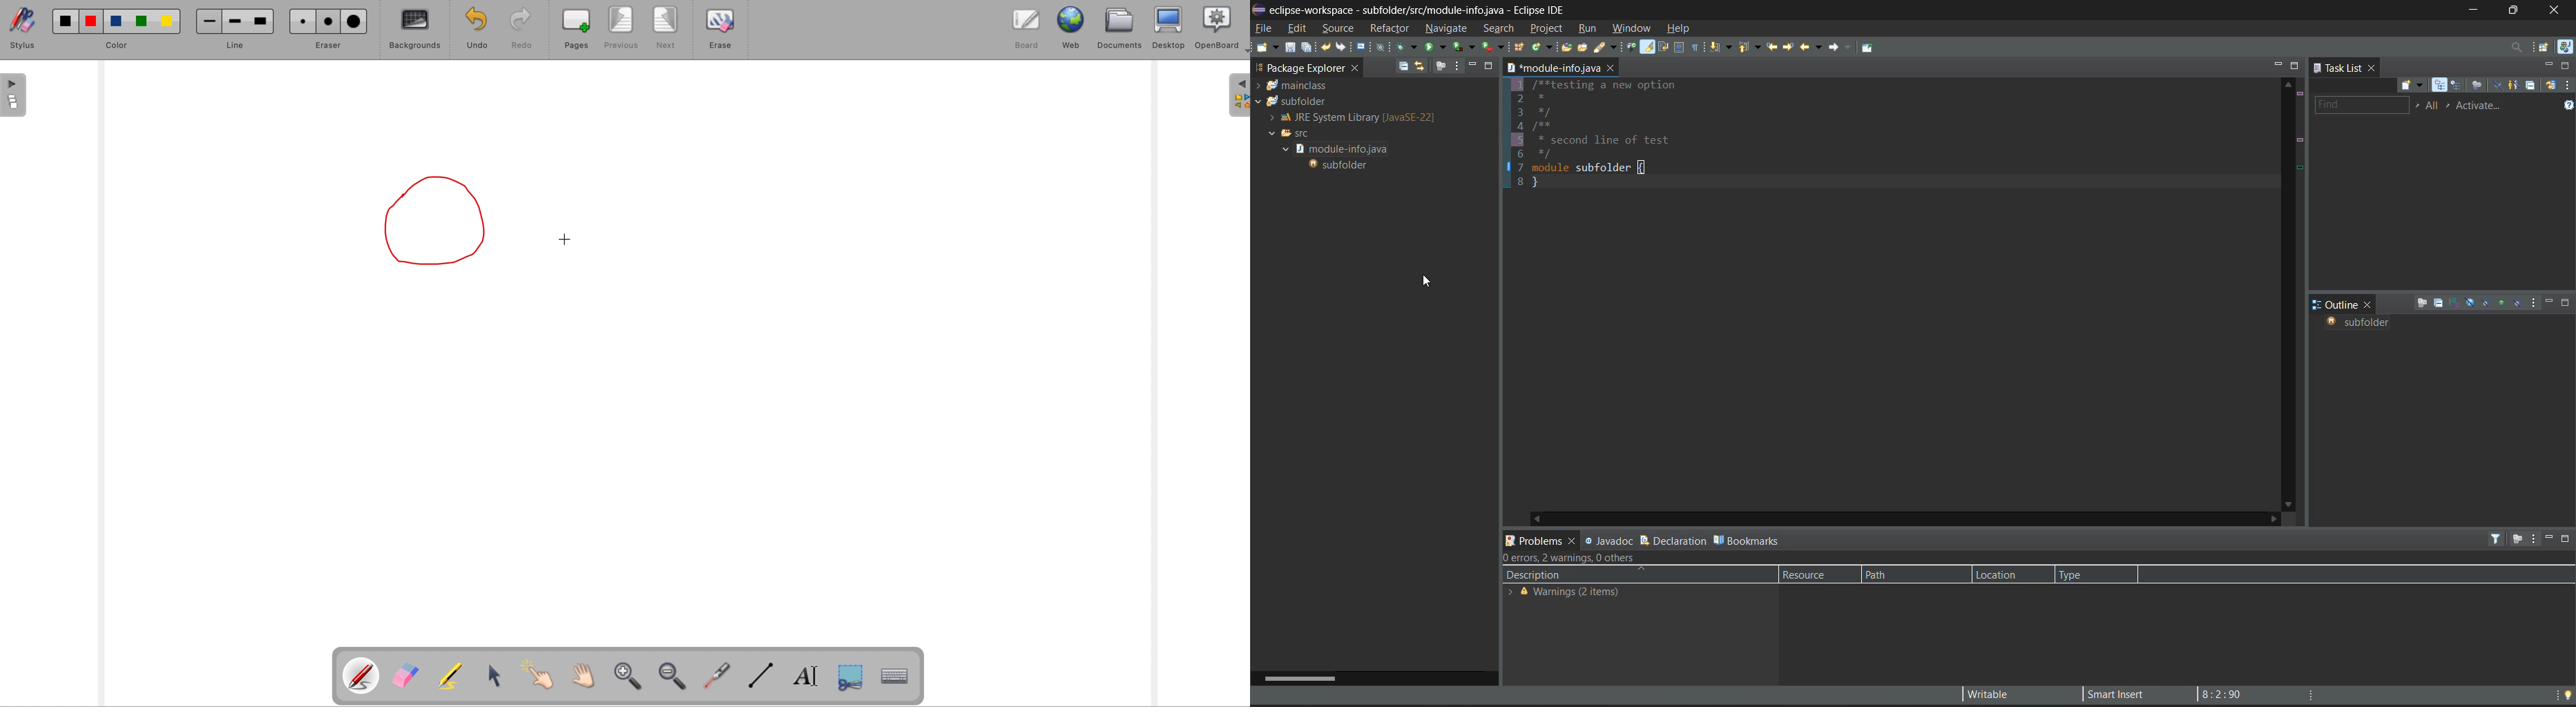  I want to click on cursor, so click(1428, 282).